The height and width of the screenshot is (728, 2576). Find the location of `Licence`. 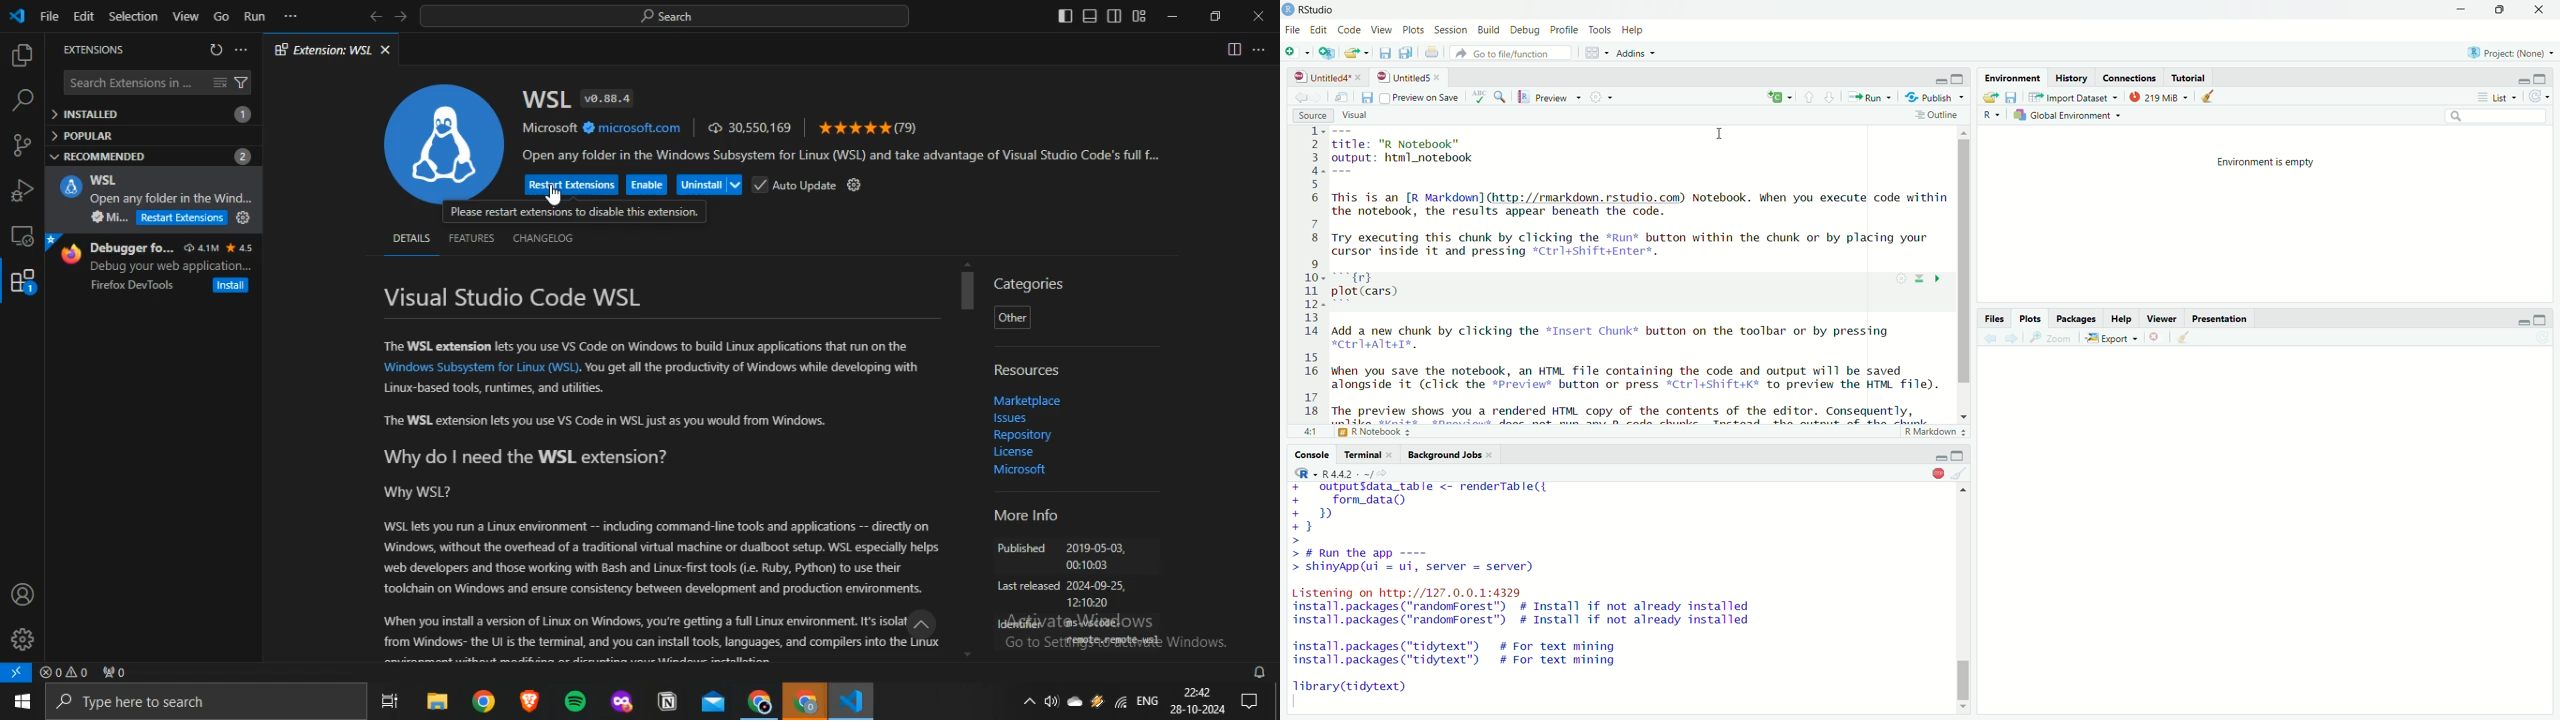

Licence is located at coordinates (1013, 453).